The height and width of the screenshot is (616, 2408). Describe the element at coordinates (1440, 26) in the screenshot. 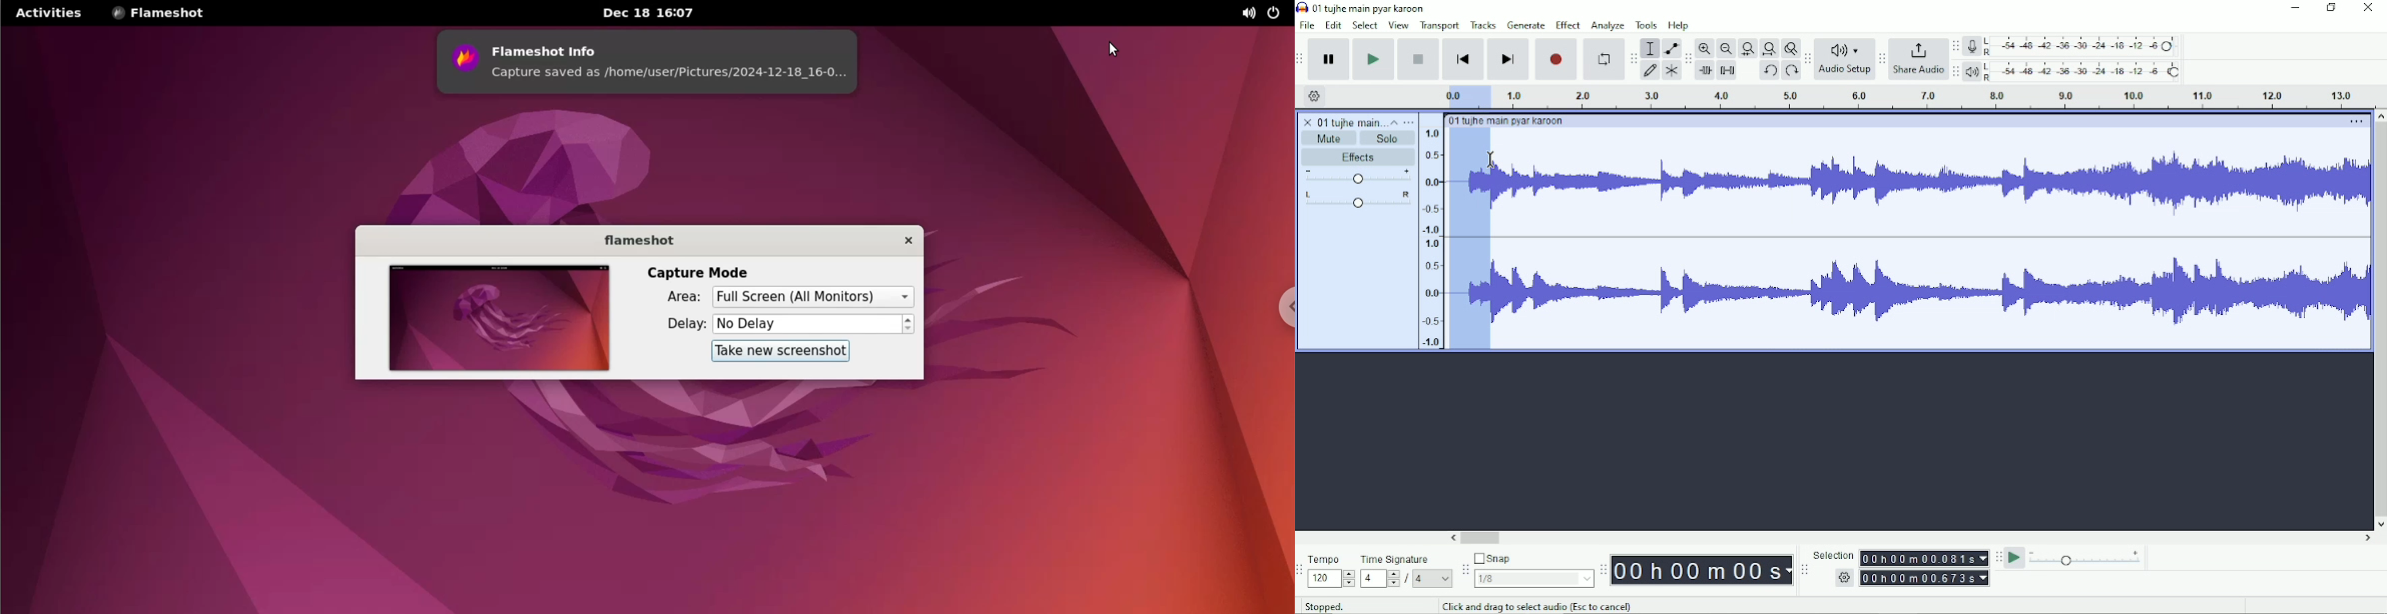

I see `Transport` at that location.